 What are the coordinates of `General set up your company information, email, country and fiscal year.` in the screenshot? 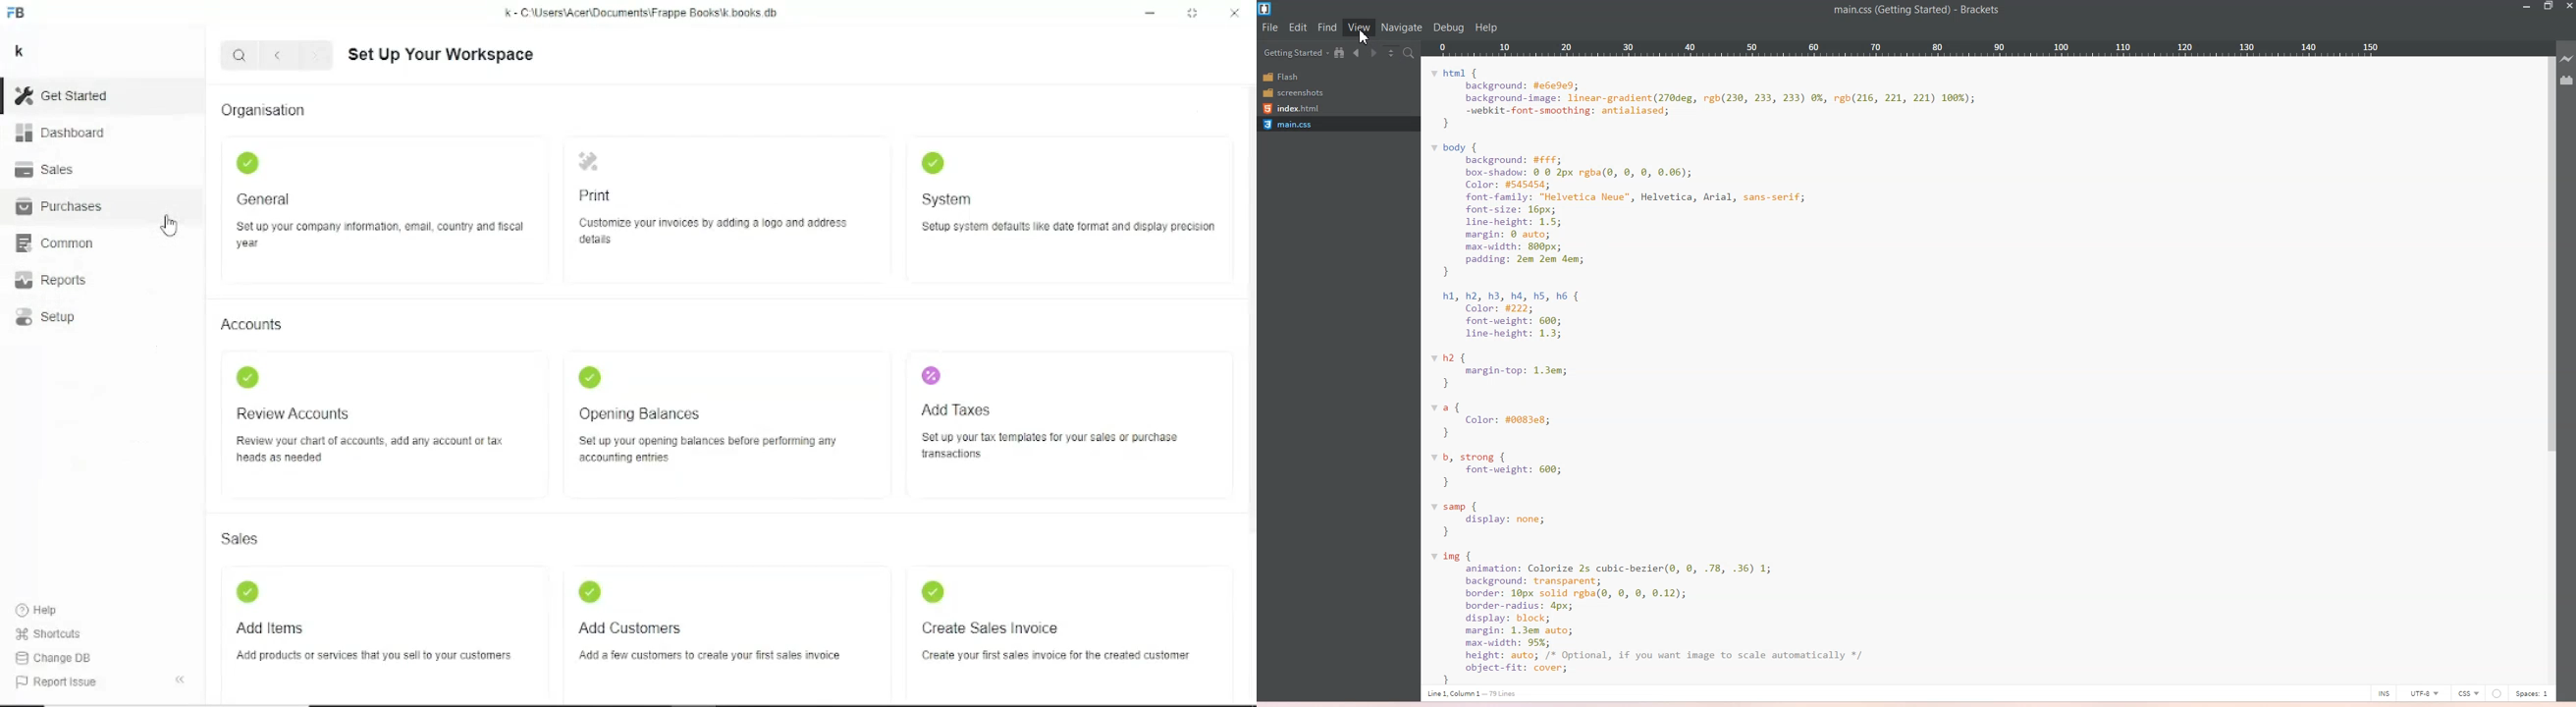 It's located at (377, 199).